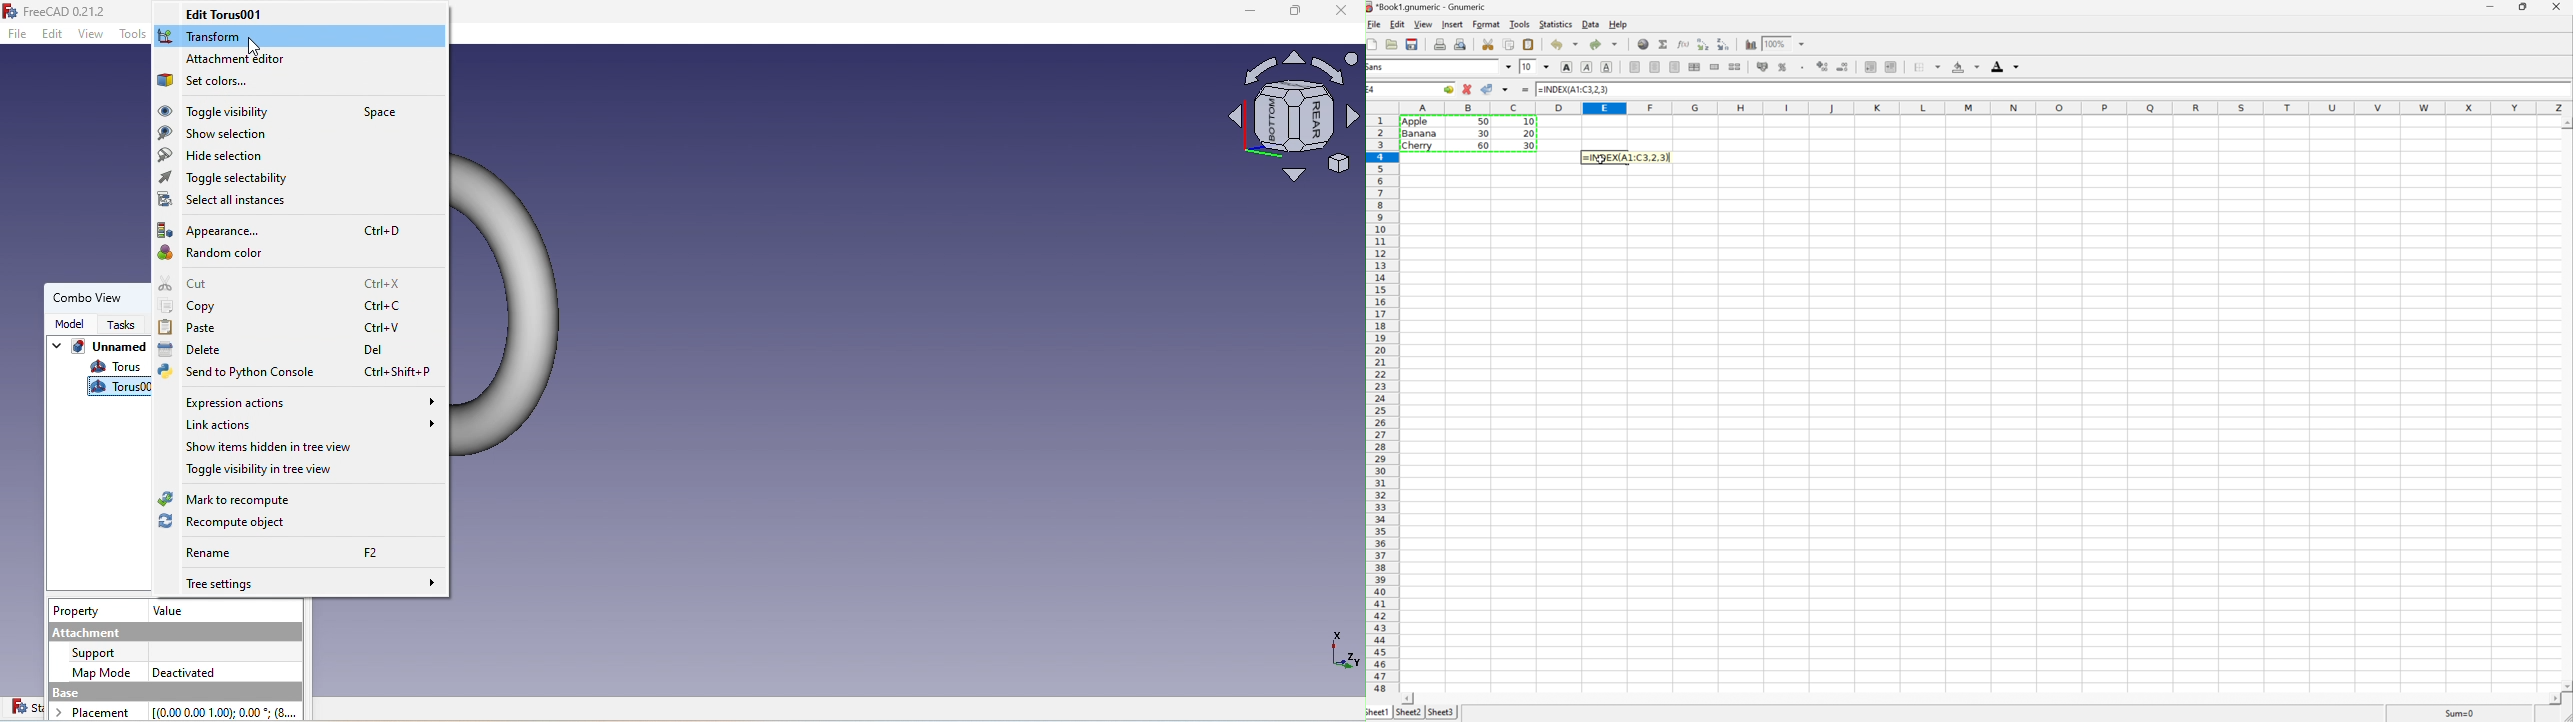  Describe the element at coordinates (121, 386) in the screenshot. I see `Copied object` at that location.